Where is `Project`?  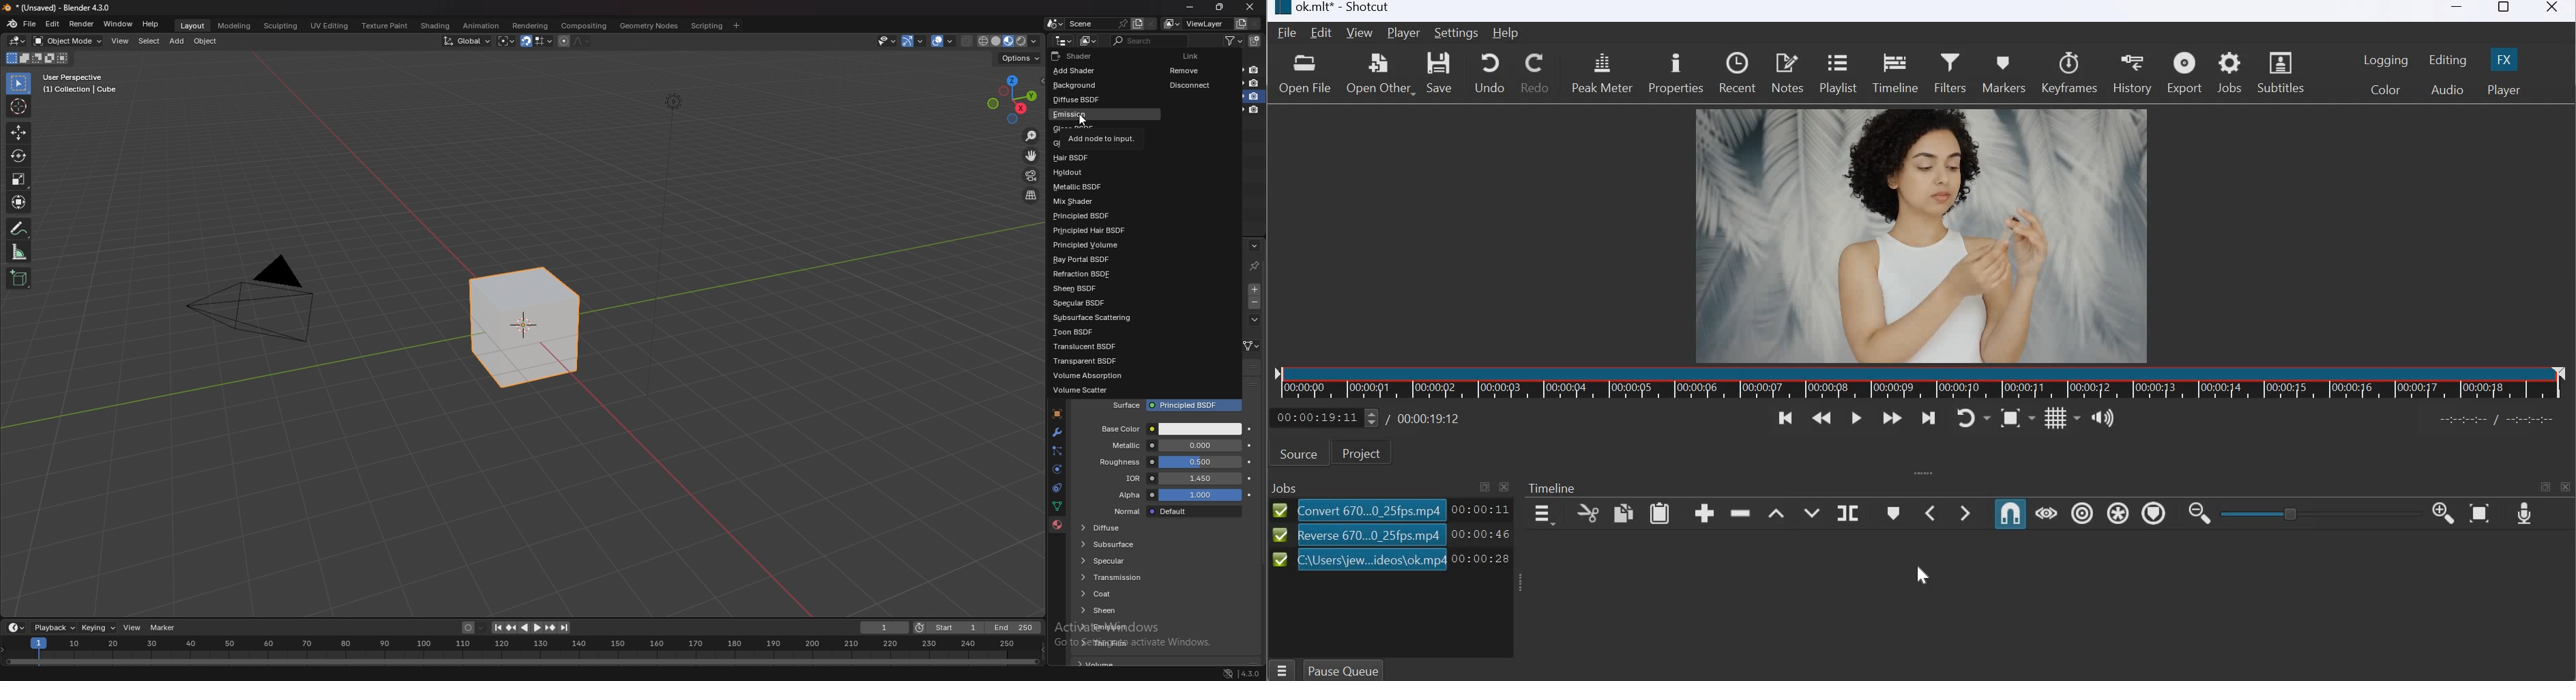 Project is located at coordinates (1362, 452).